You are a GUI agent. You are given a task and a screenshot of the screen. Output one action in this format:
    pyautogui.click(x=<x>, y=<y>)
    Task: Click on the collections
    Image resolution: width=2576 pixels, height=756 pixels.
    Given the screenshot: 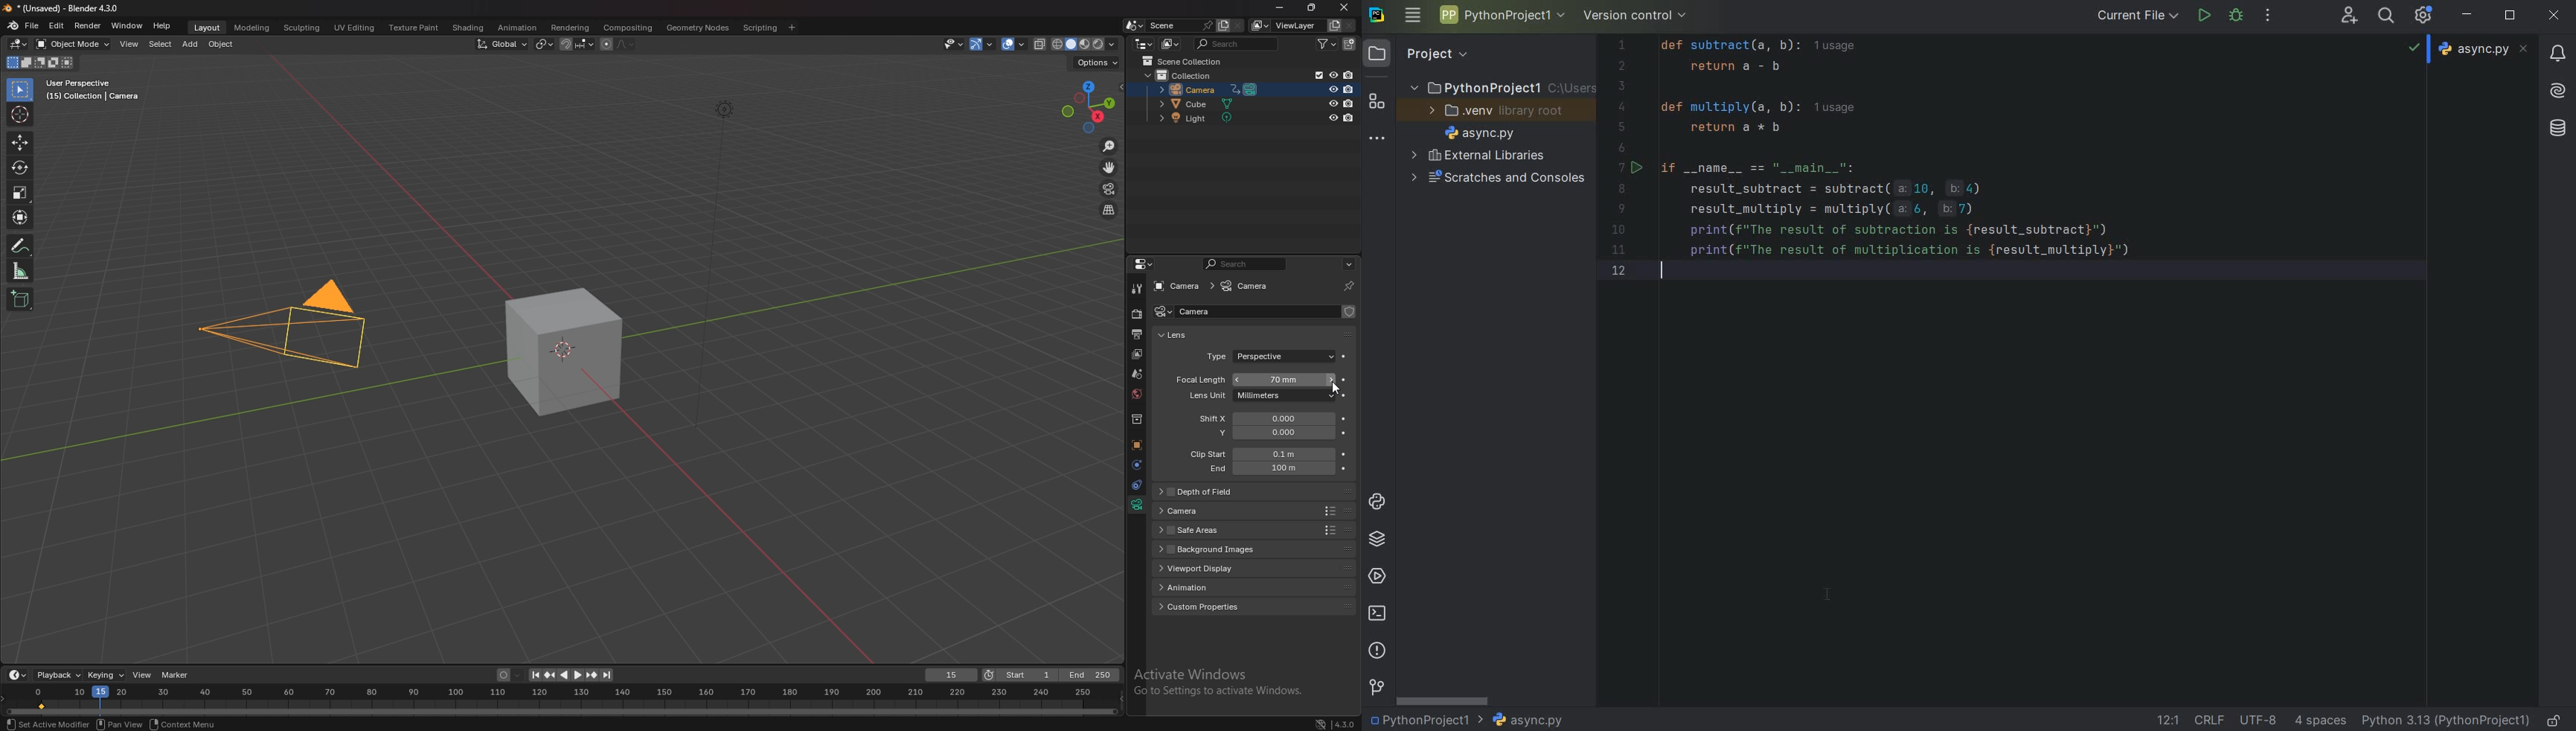 What is the action you would take?
    pyautogui.click(x=1136, y=420)
    